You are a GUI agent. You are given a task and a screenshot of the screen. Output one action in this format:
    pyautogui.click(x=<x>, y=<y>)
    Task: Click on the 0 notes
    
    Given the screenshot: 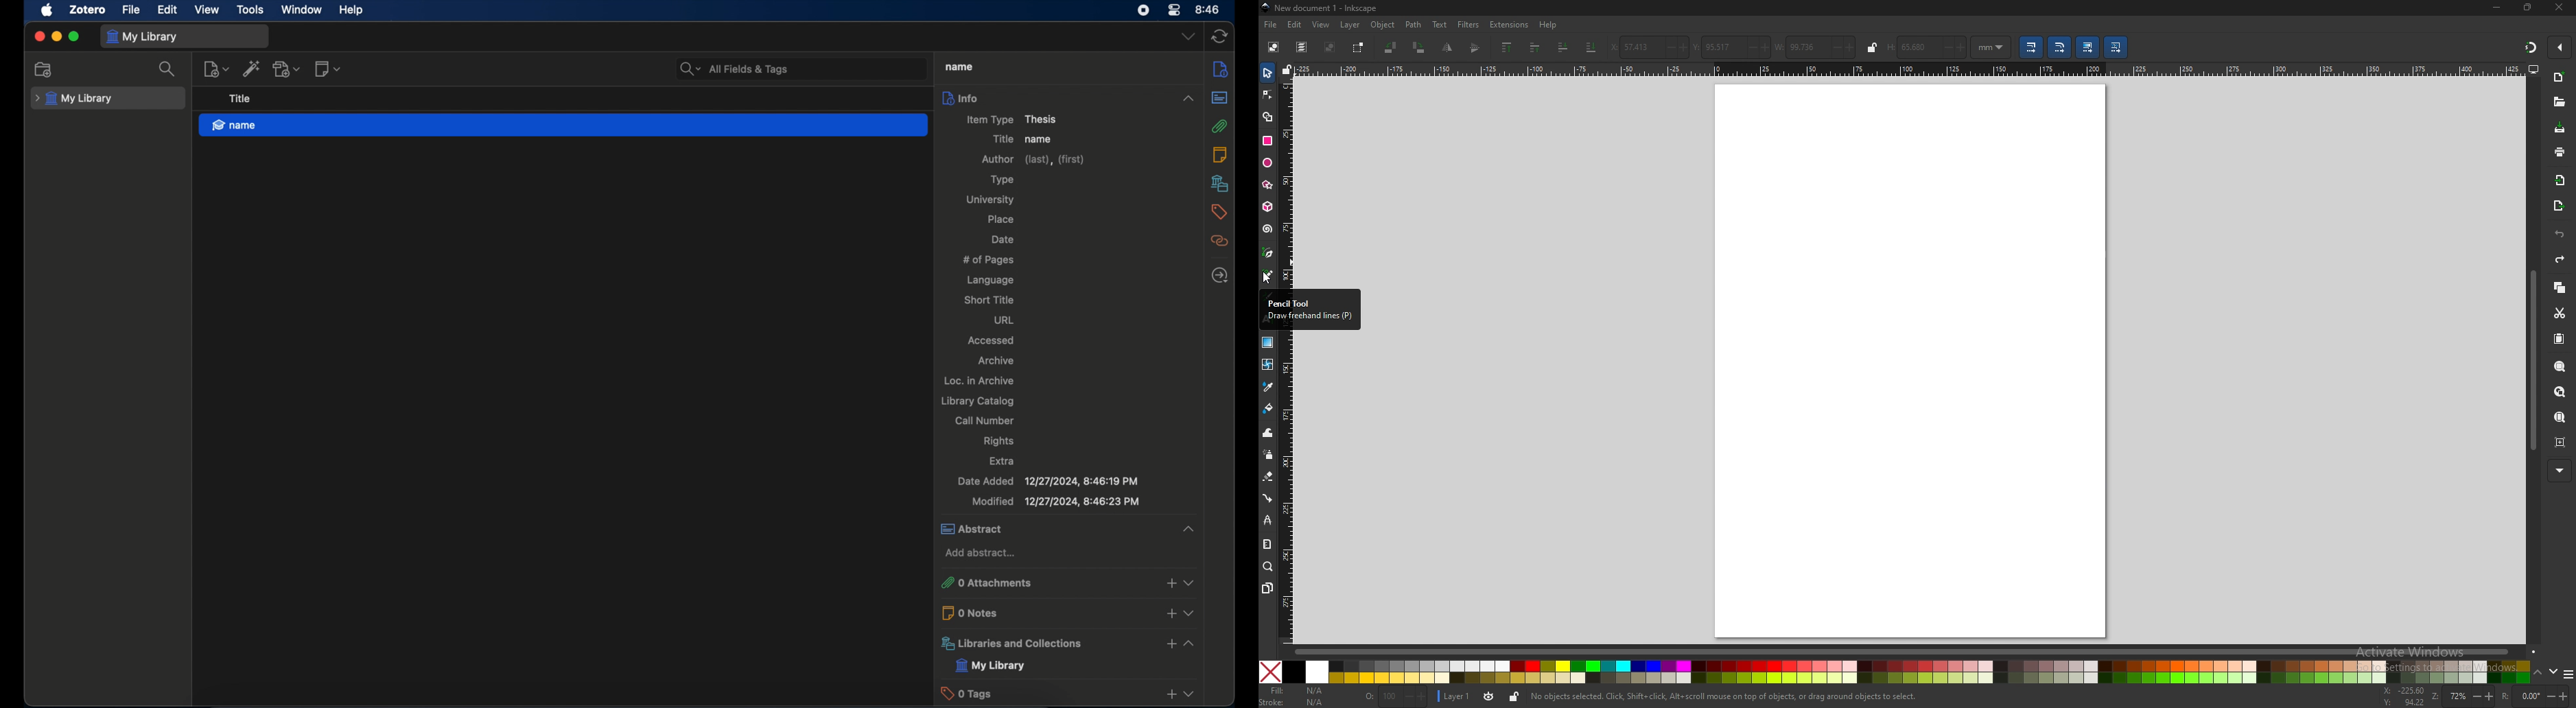 What is the action you would take?
    pyautogui.click(x=1046, y=612)
    